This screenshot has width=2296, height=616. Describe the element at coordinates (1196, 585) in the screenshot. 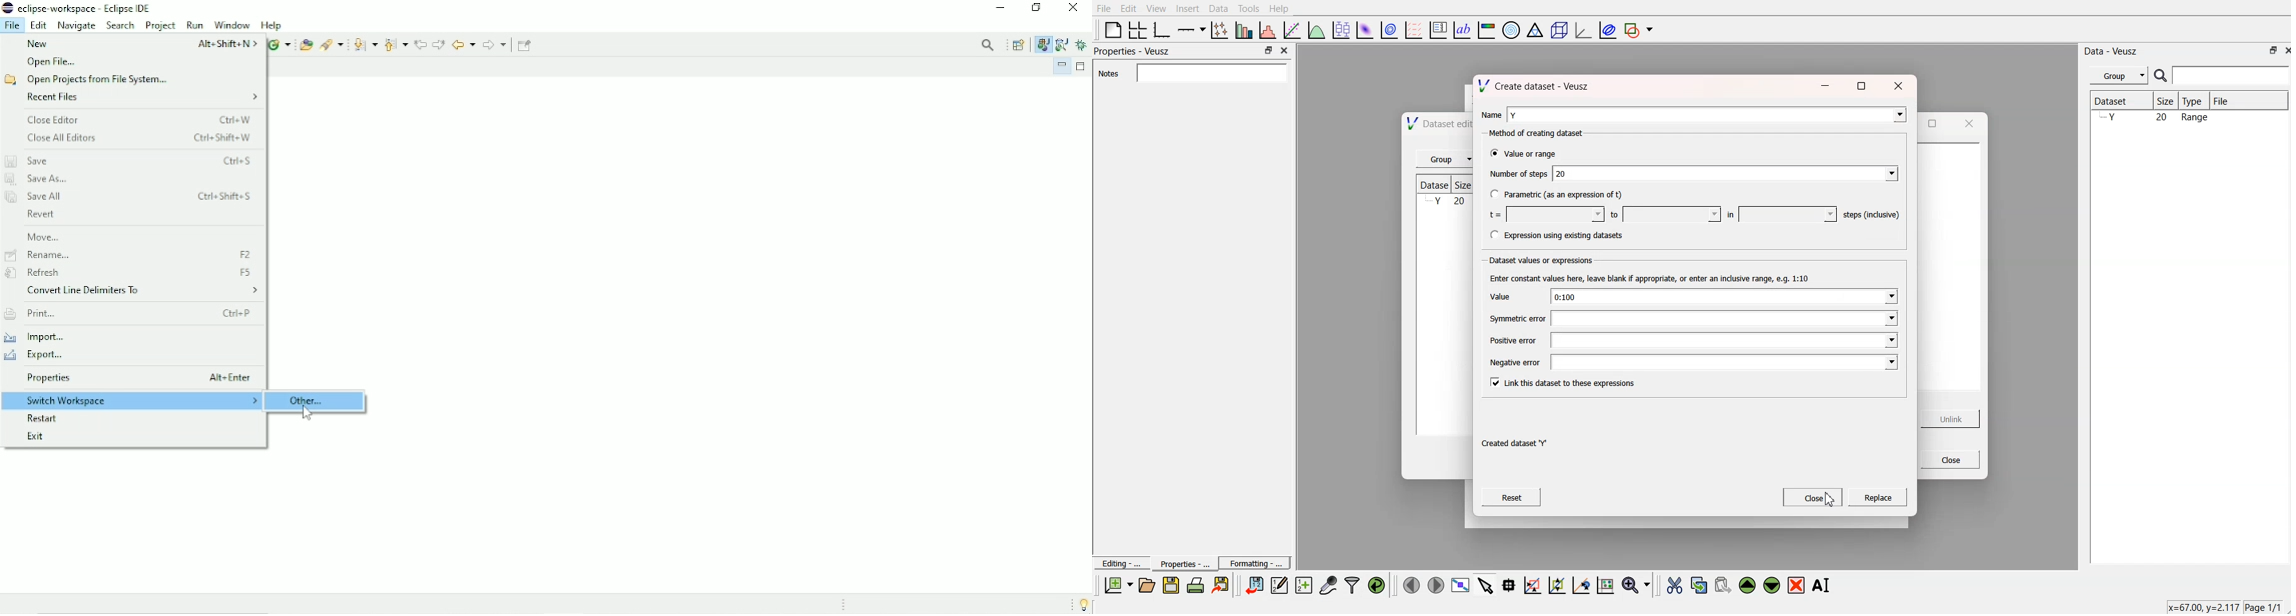

I see `Print` at that location.